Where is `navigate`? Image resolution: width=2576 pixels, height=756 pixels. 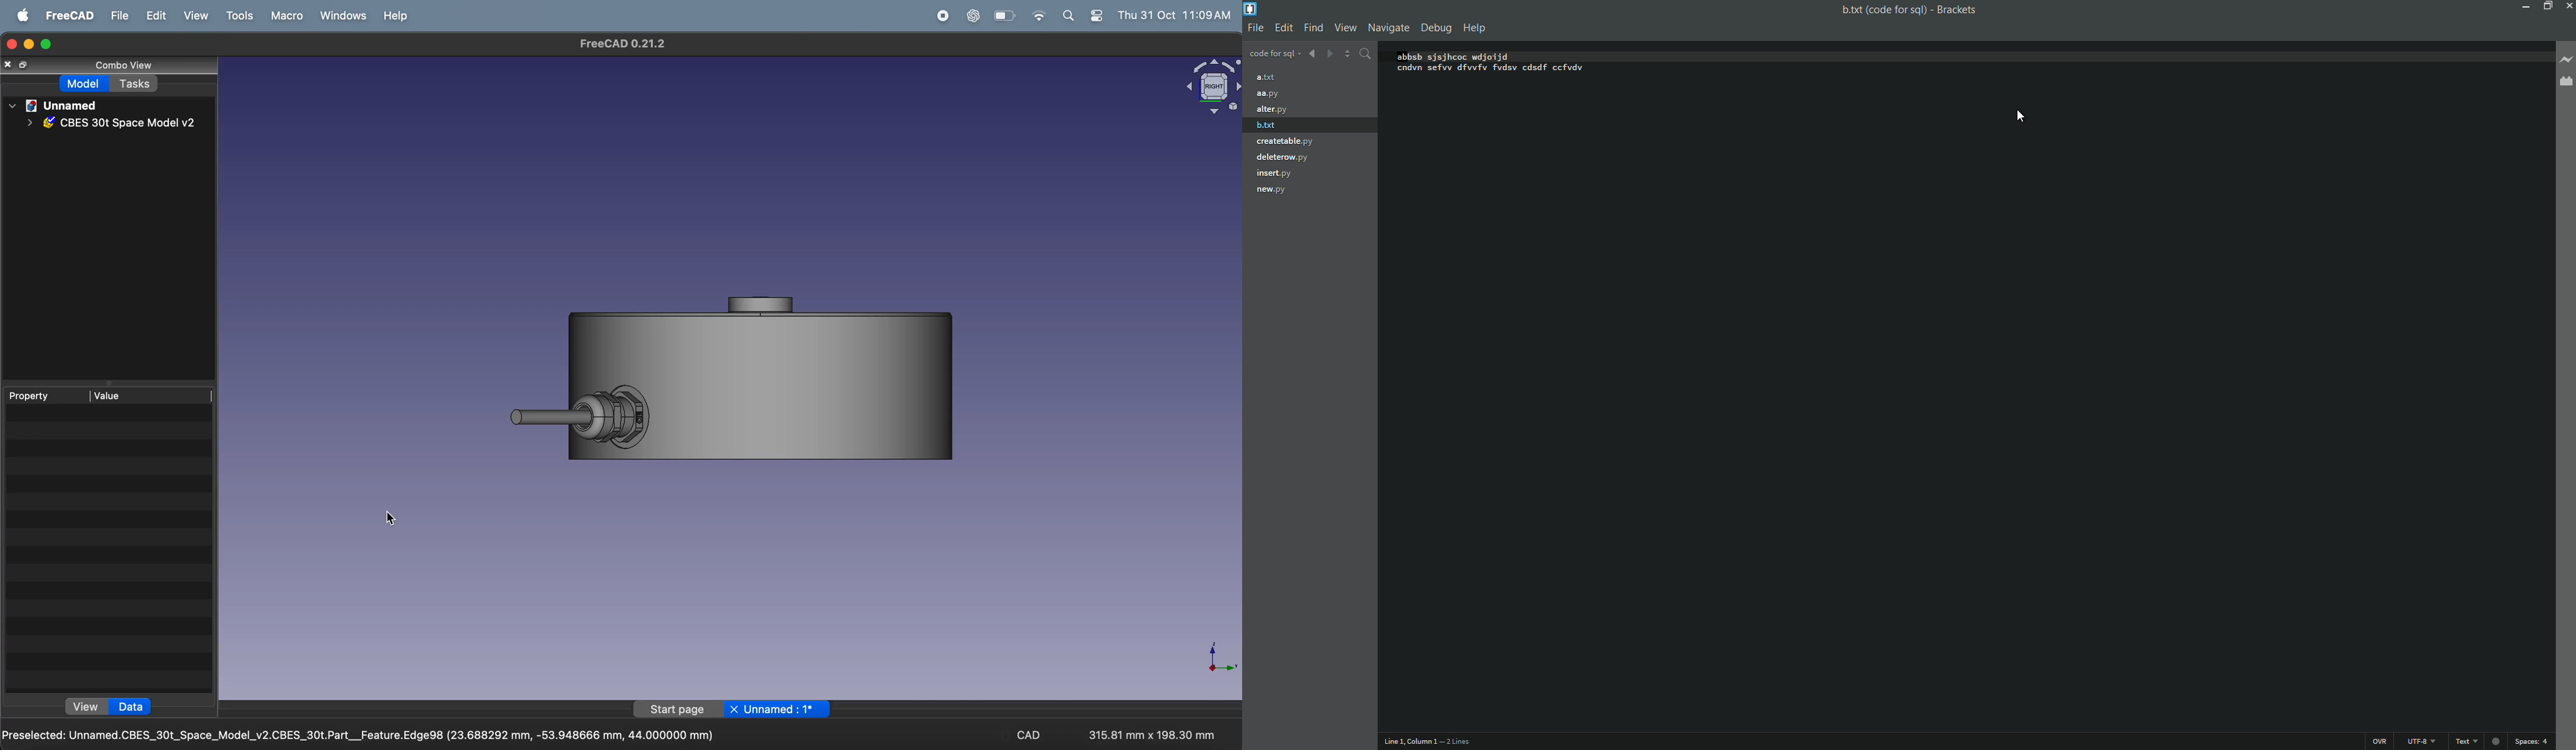
navigate is located at coordinates (1387, 28).